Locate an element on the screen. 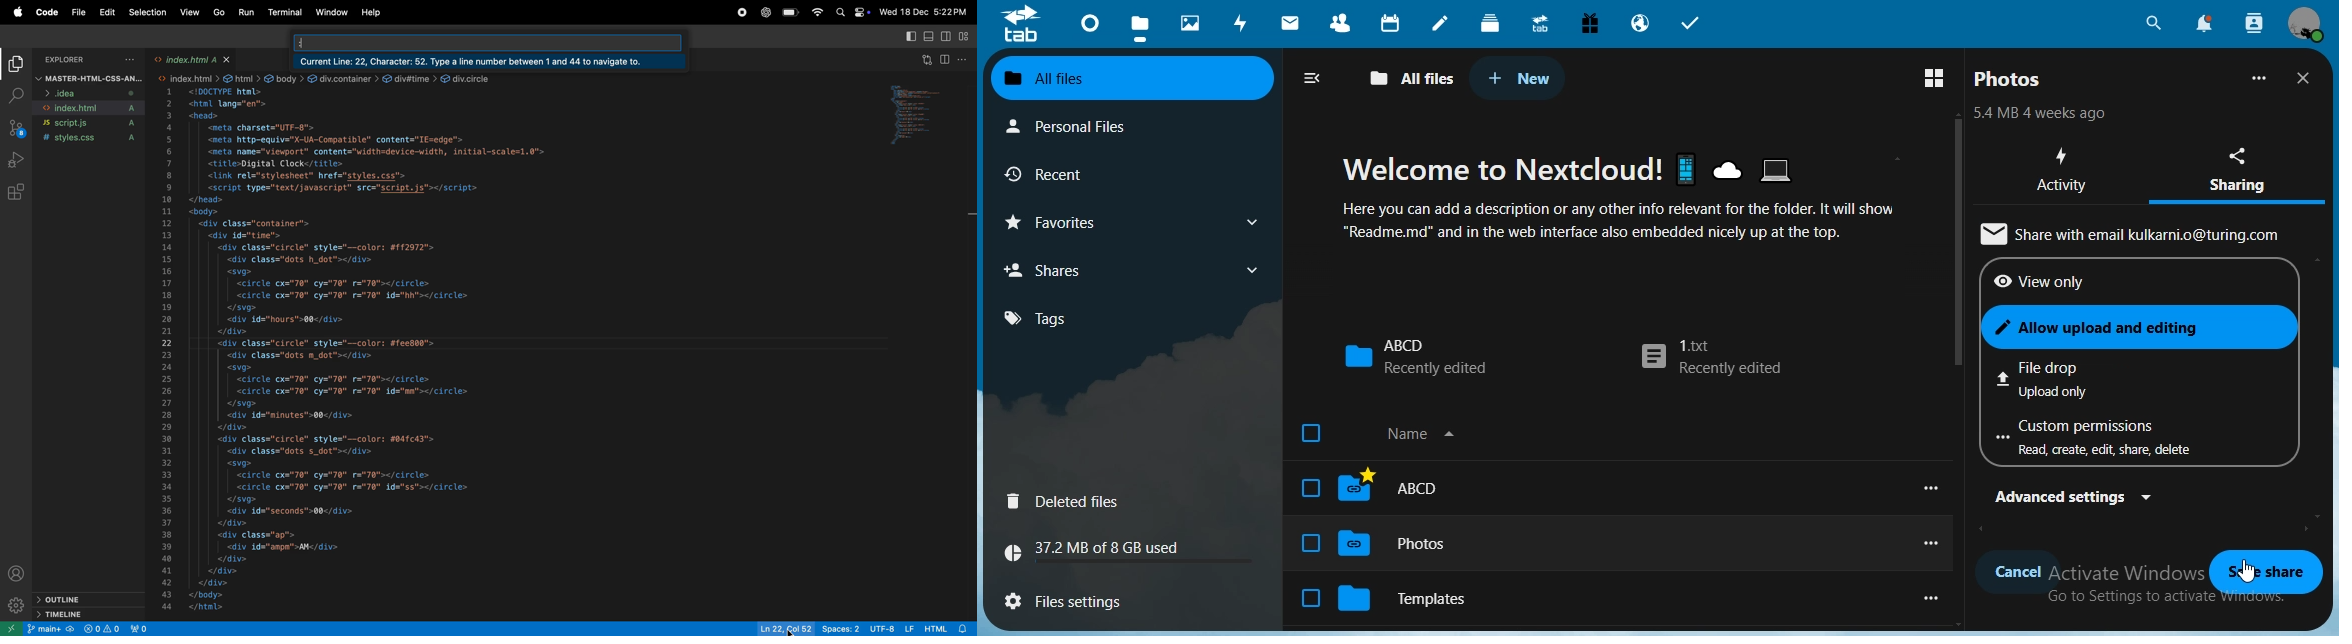  edit is located at coordinates (105, 14).